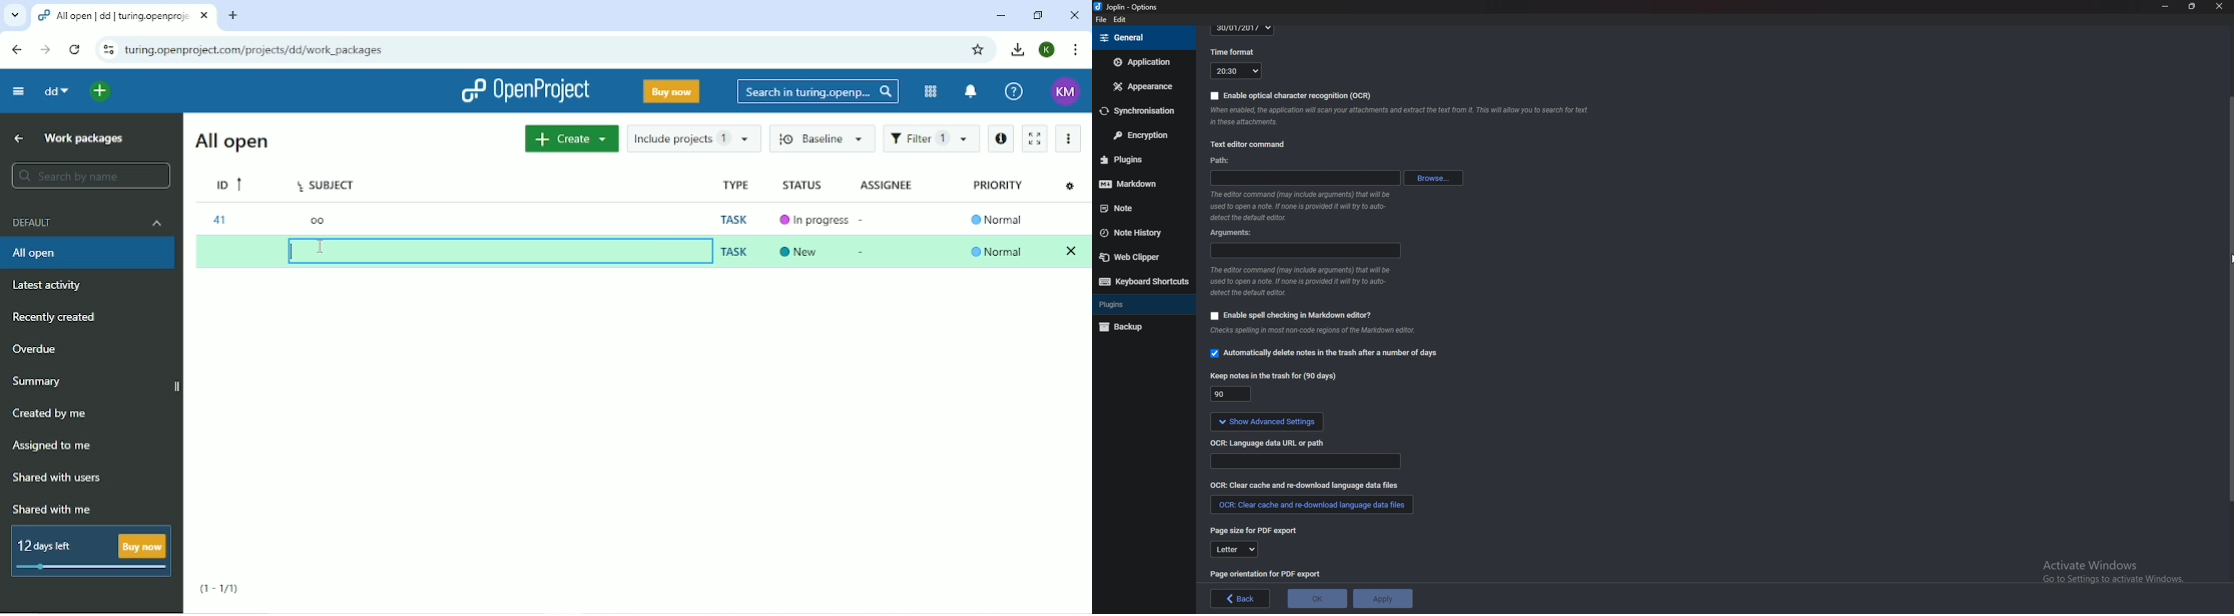 This screenshot has width=2240, height=616. Describe the element at coordinates (1322, 332) in the screenshot. I see `Info` at that location.